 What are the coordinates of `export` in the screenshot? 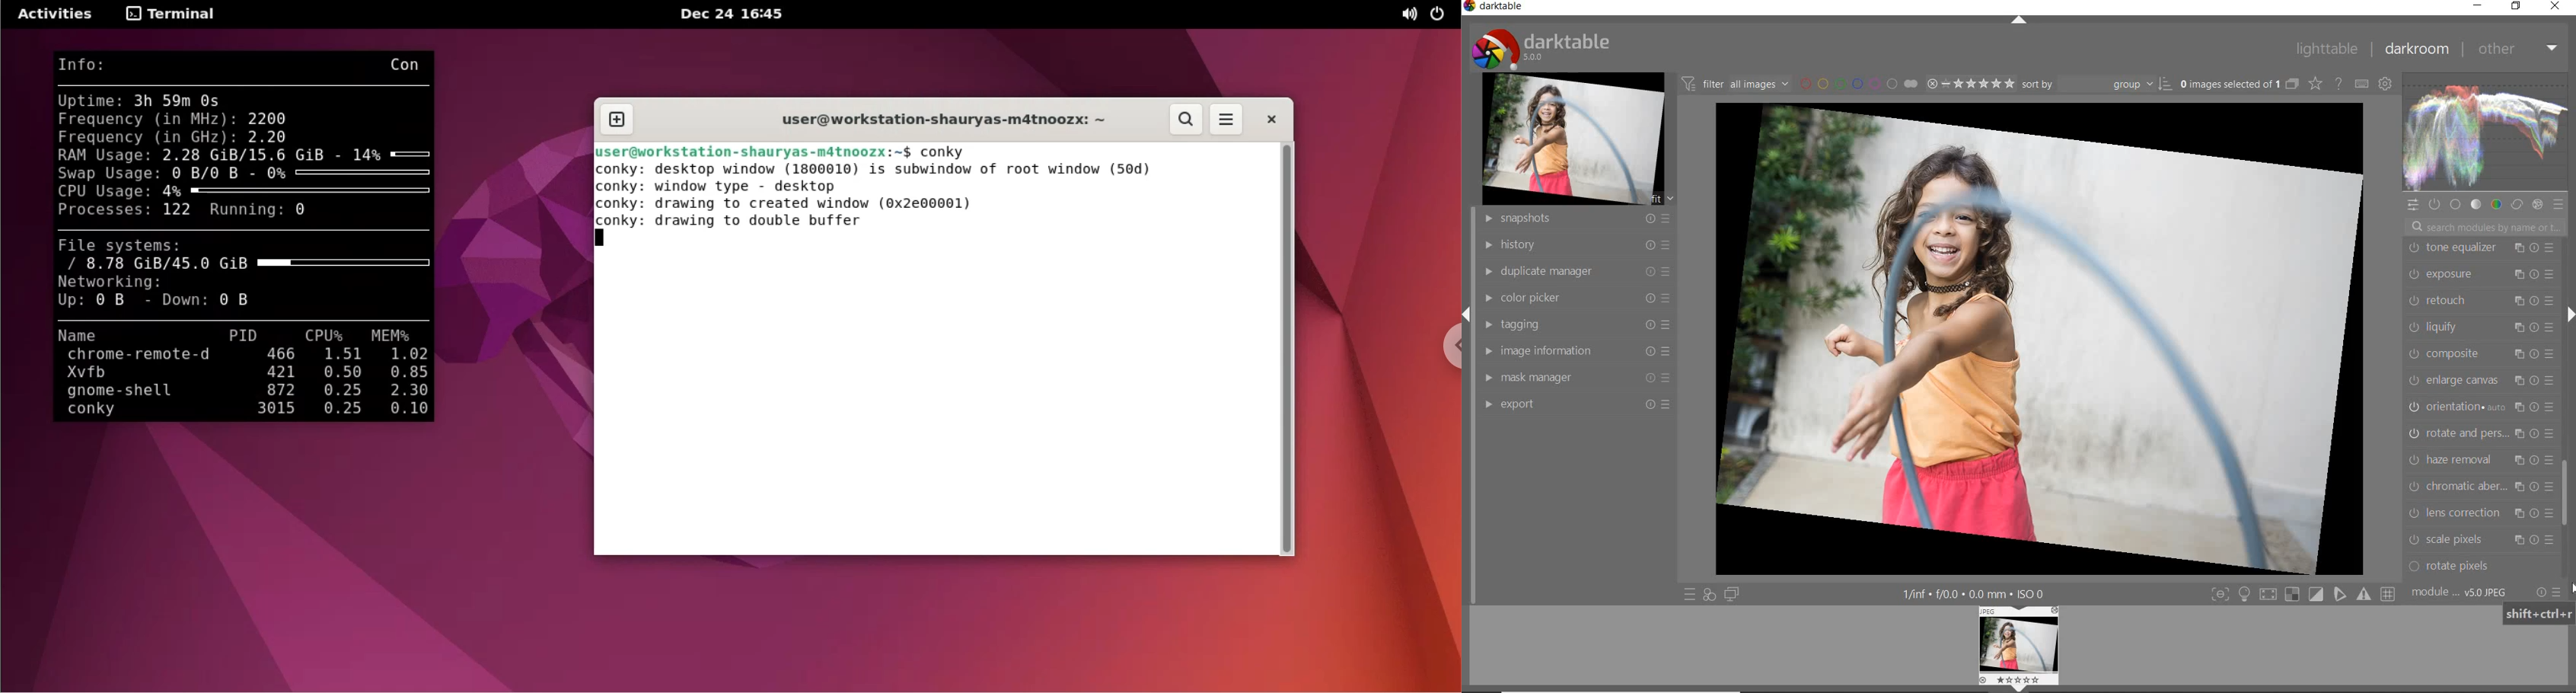 It's located at (1578, 403).